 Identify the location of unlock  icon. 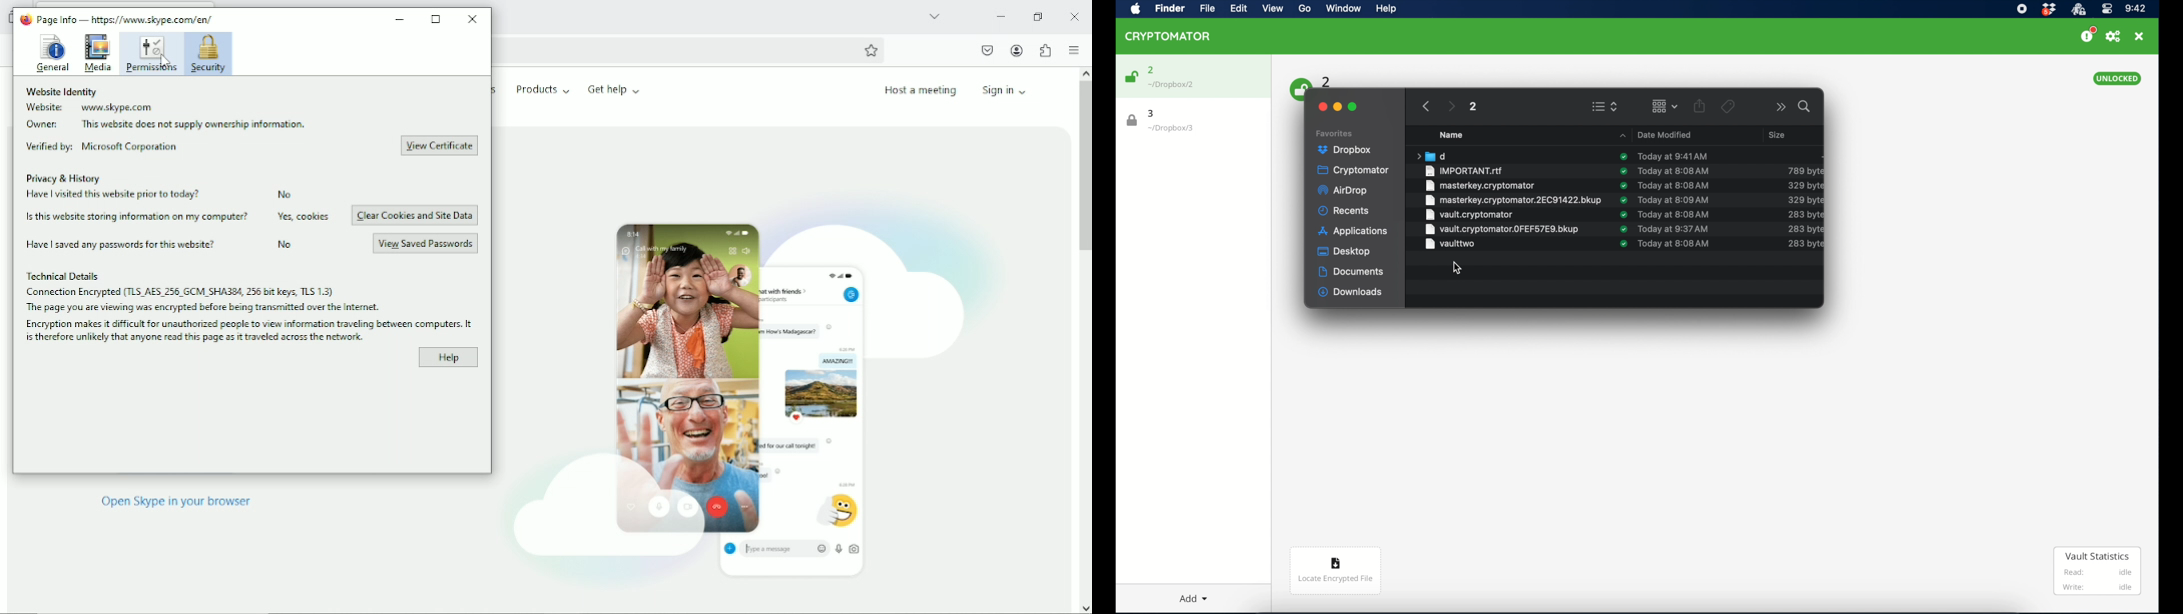
(1131, 77).